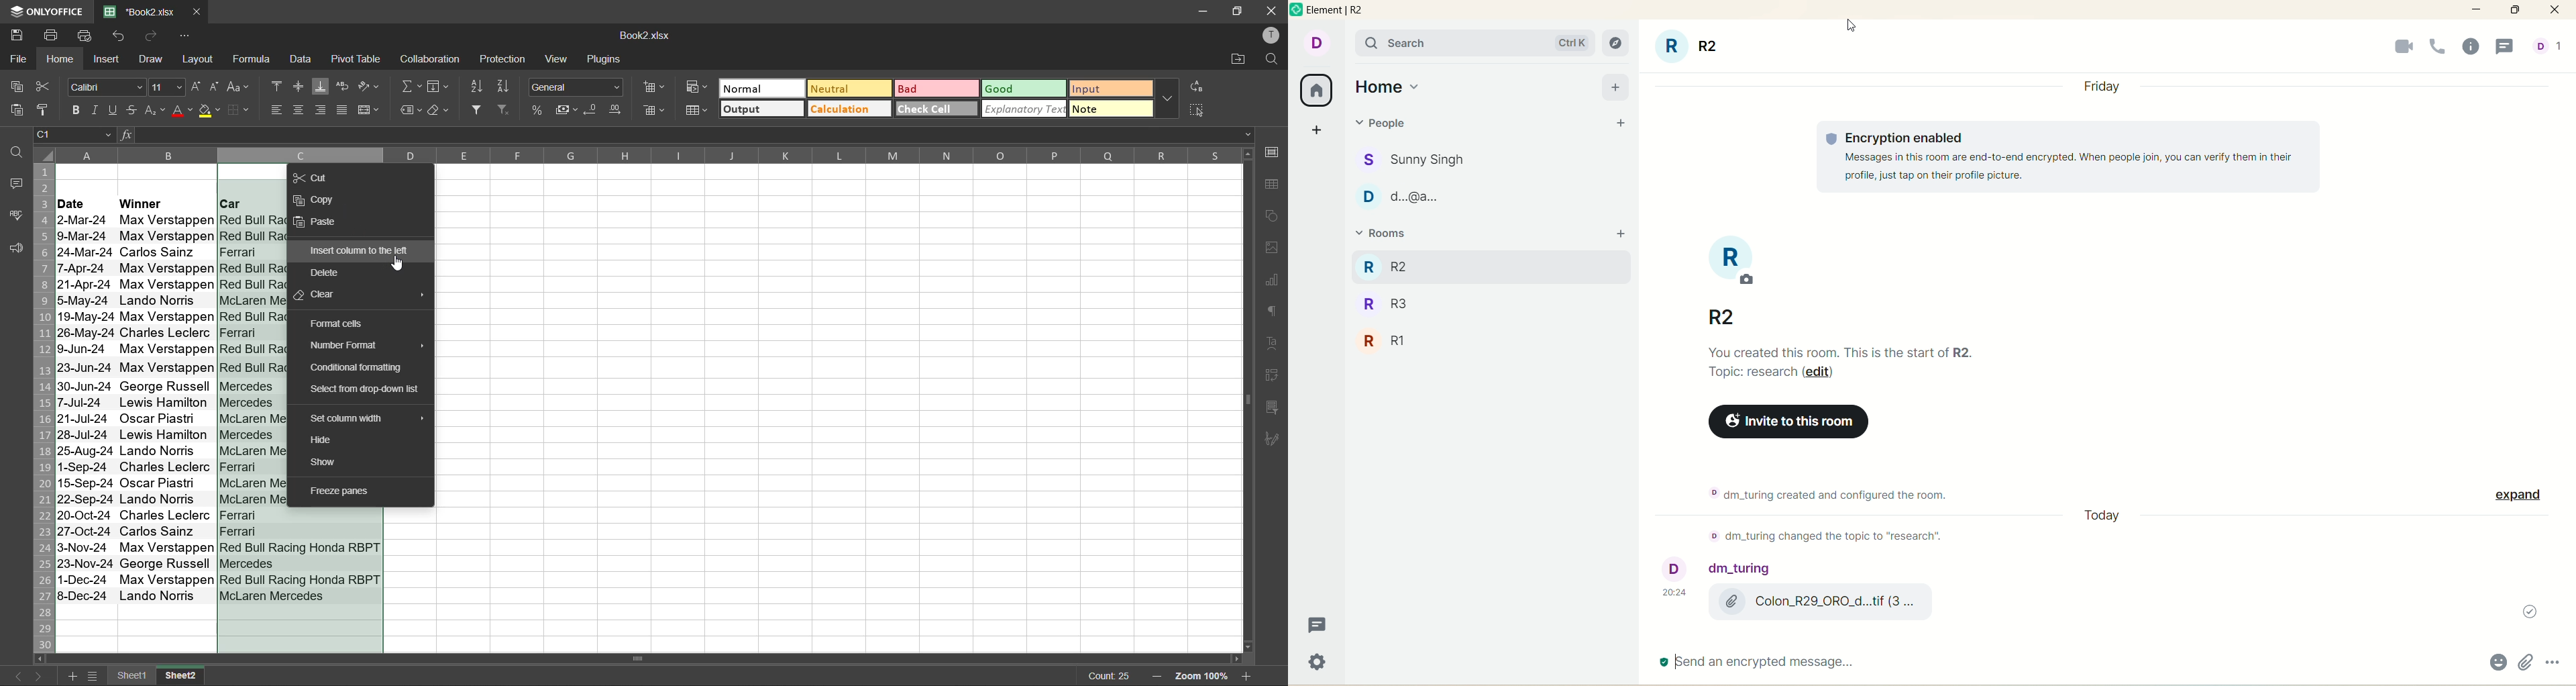 The width and height of the screenshot is (2576, 700). I want to click on conditional formatting, so click(698, 88).